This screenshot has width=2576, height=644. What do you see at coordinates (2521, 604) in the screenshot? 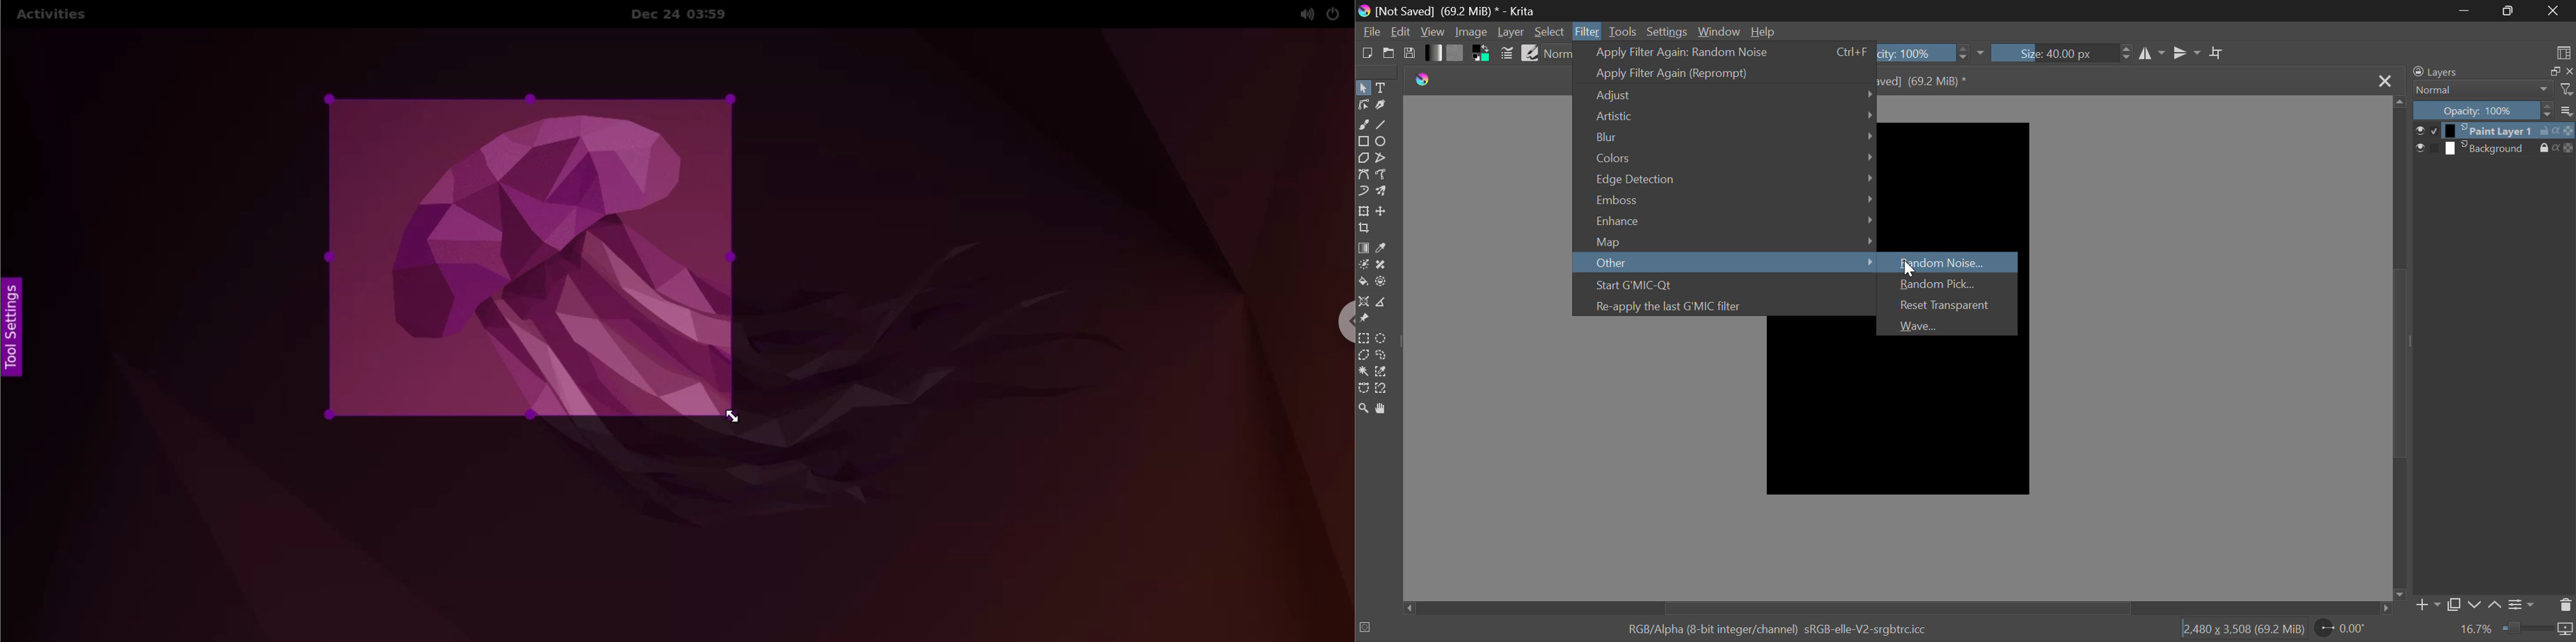
I see `Settings` at bounding box center [2521, 604].